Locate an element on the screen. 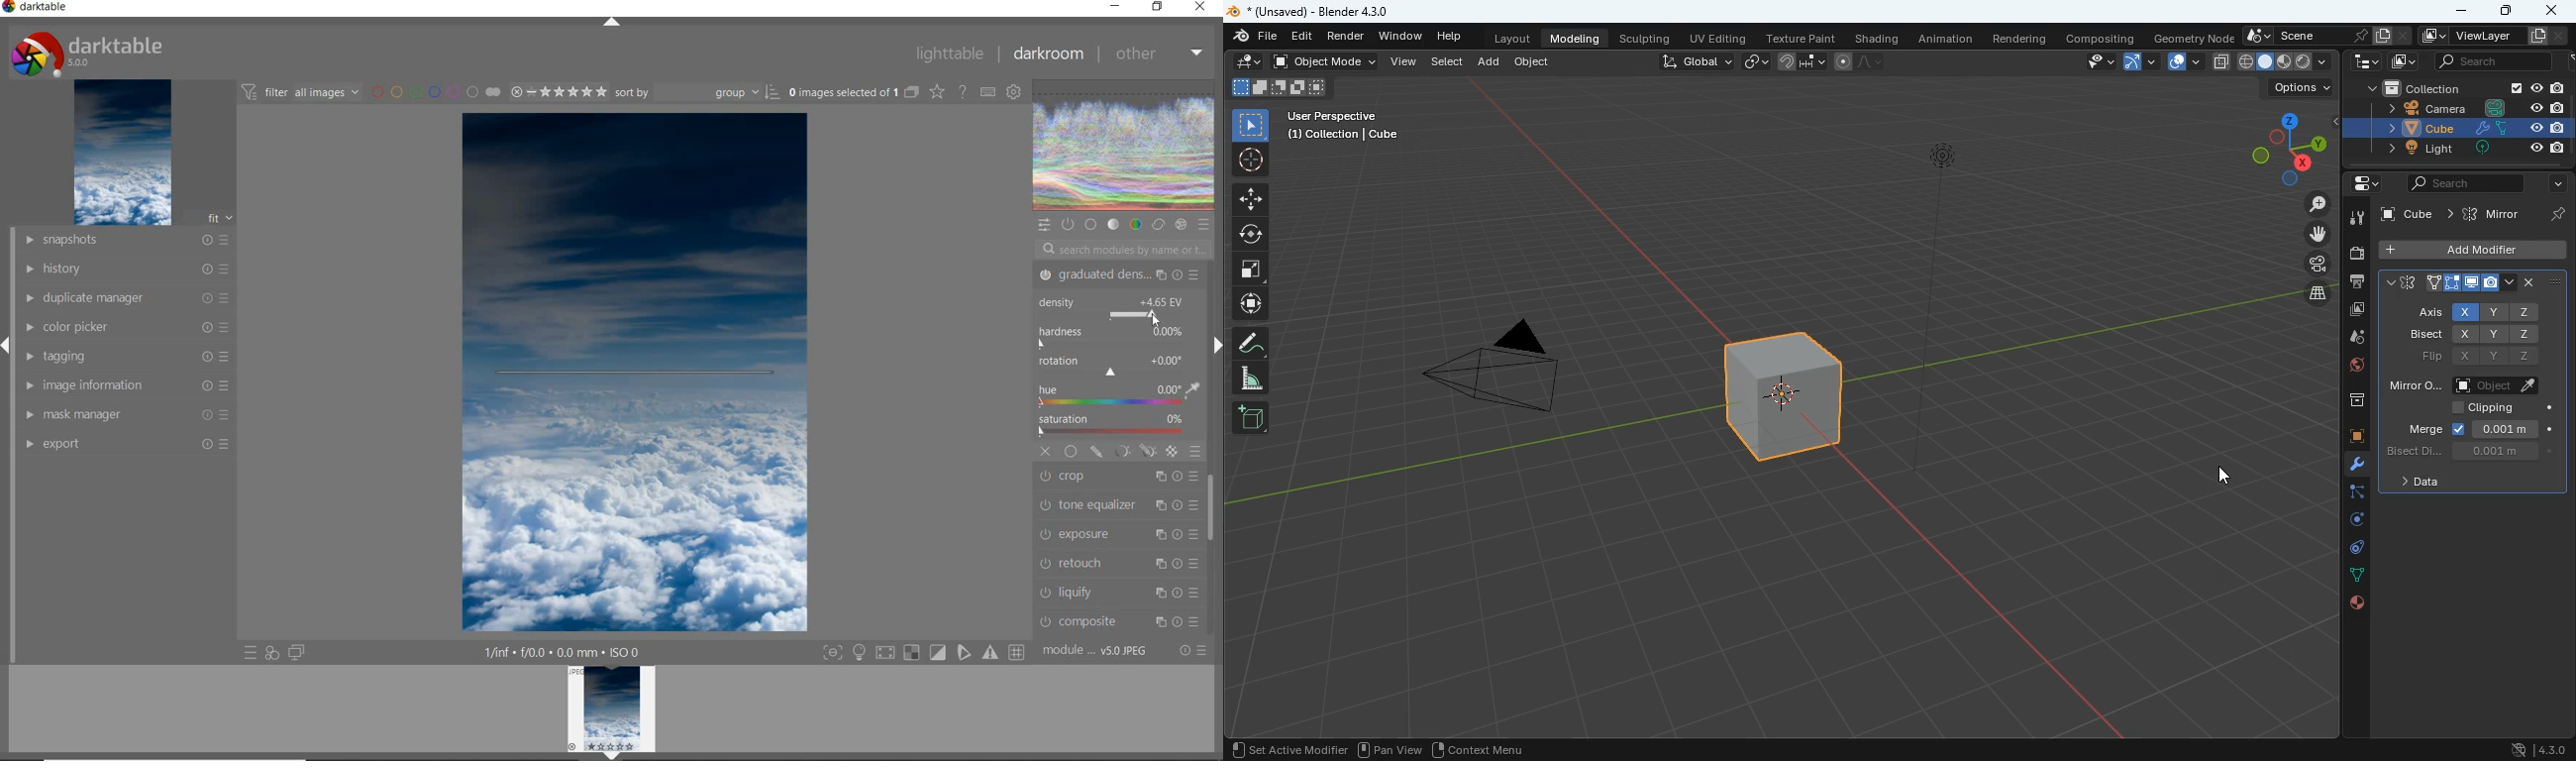  public is located at coordinates (2348, 368).